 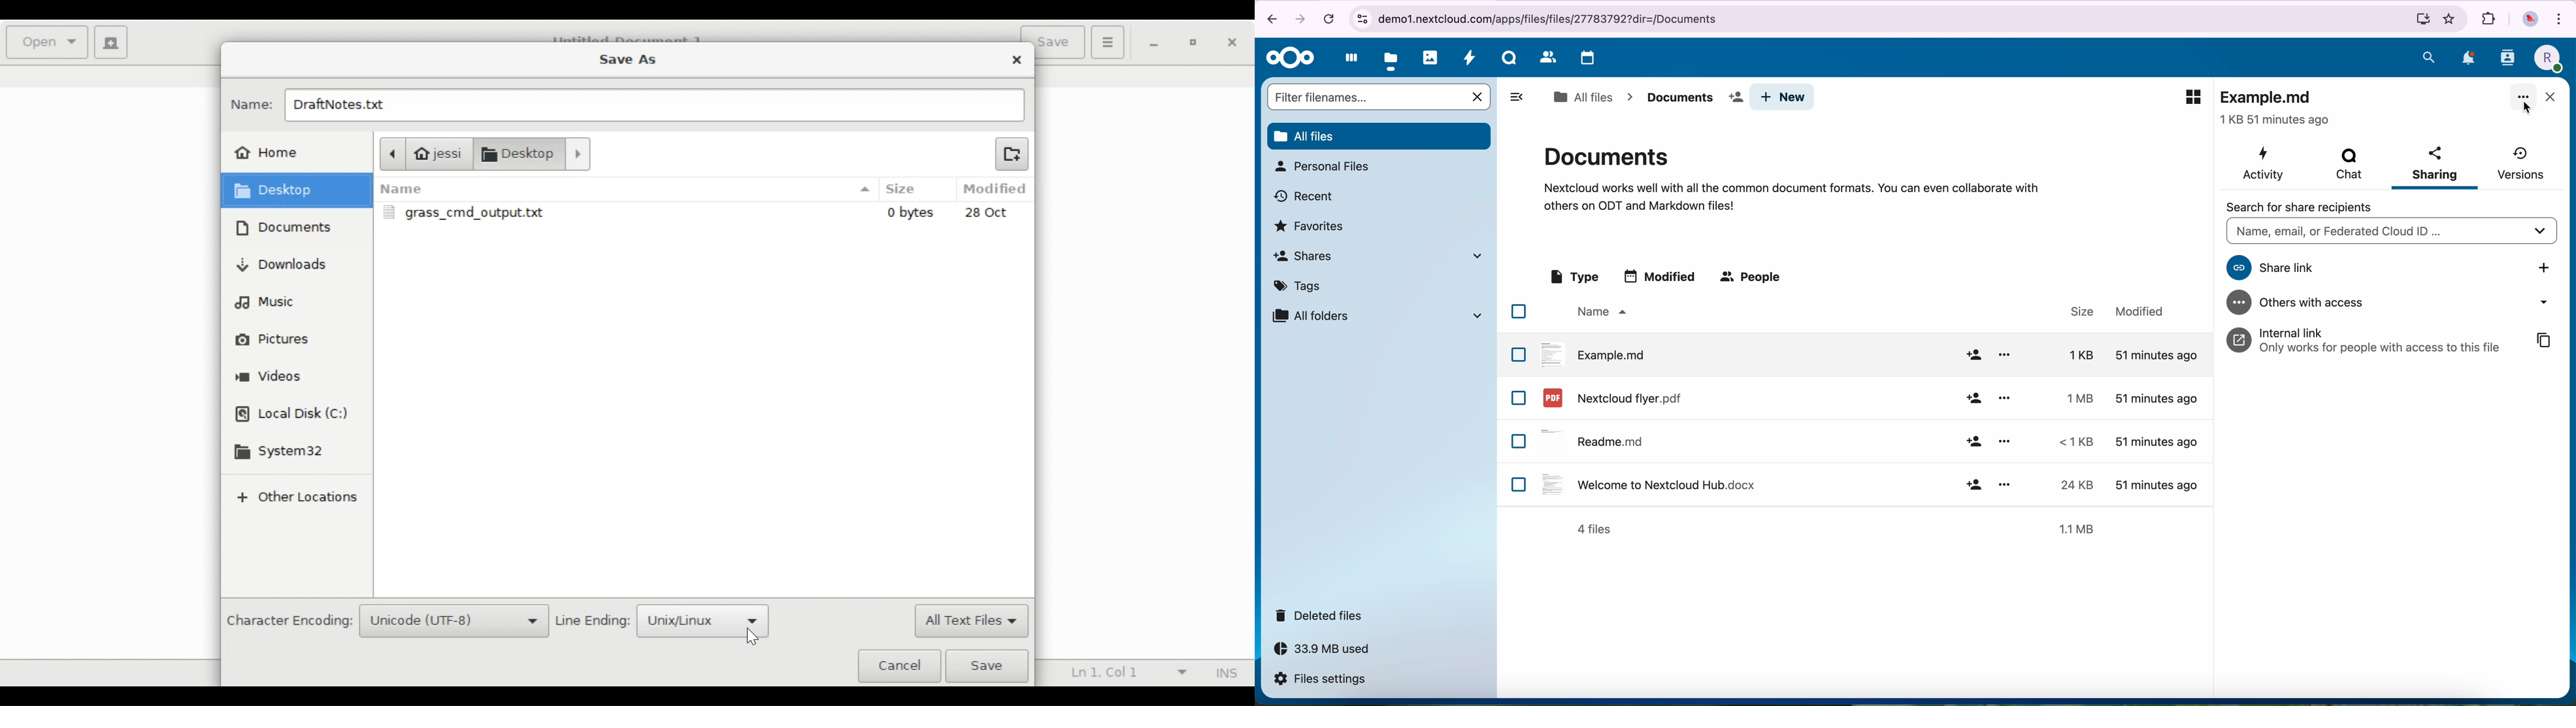 What do you see at coordinates (2429, 57) in the screenshot?
I see `search` at bounding box center [2429, 57].